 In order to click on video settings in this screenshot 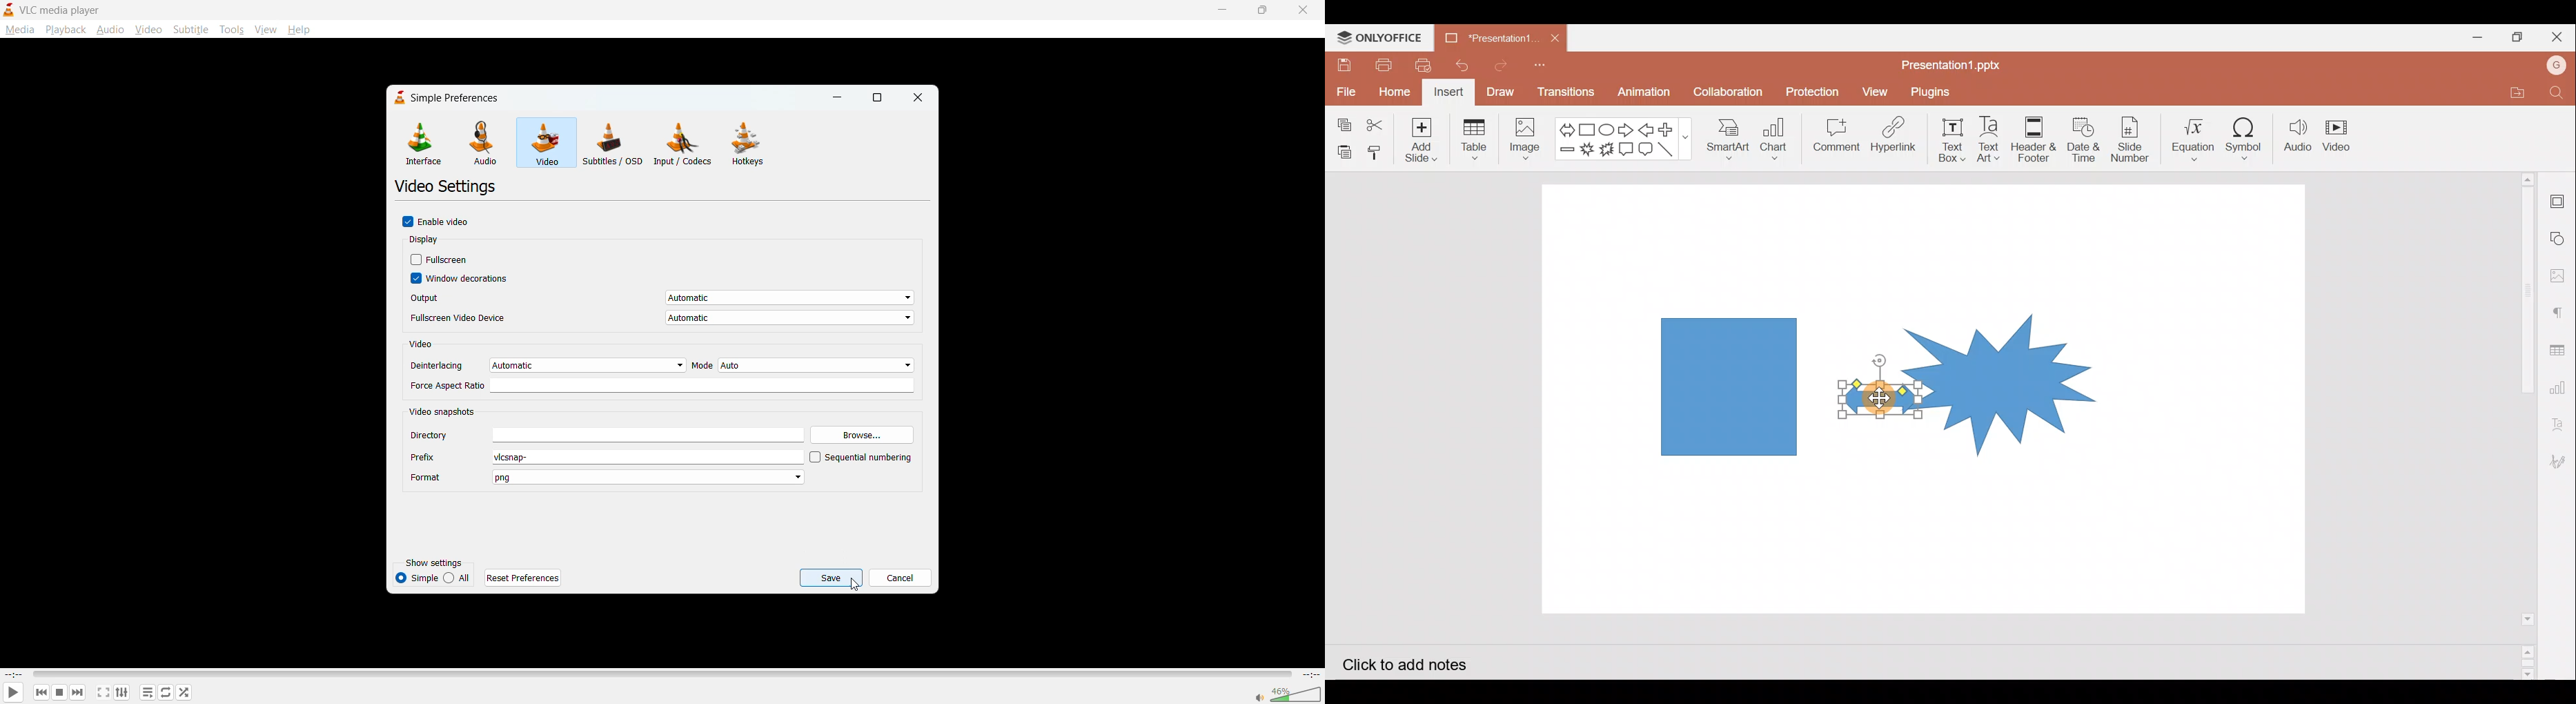, I will do `click(449, 188)`.